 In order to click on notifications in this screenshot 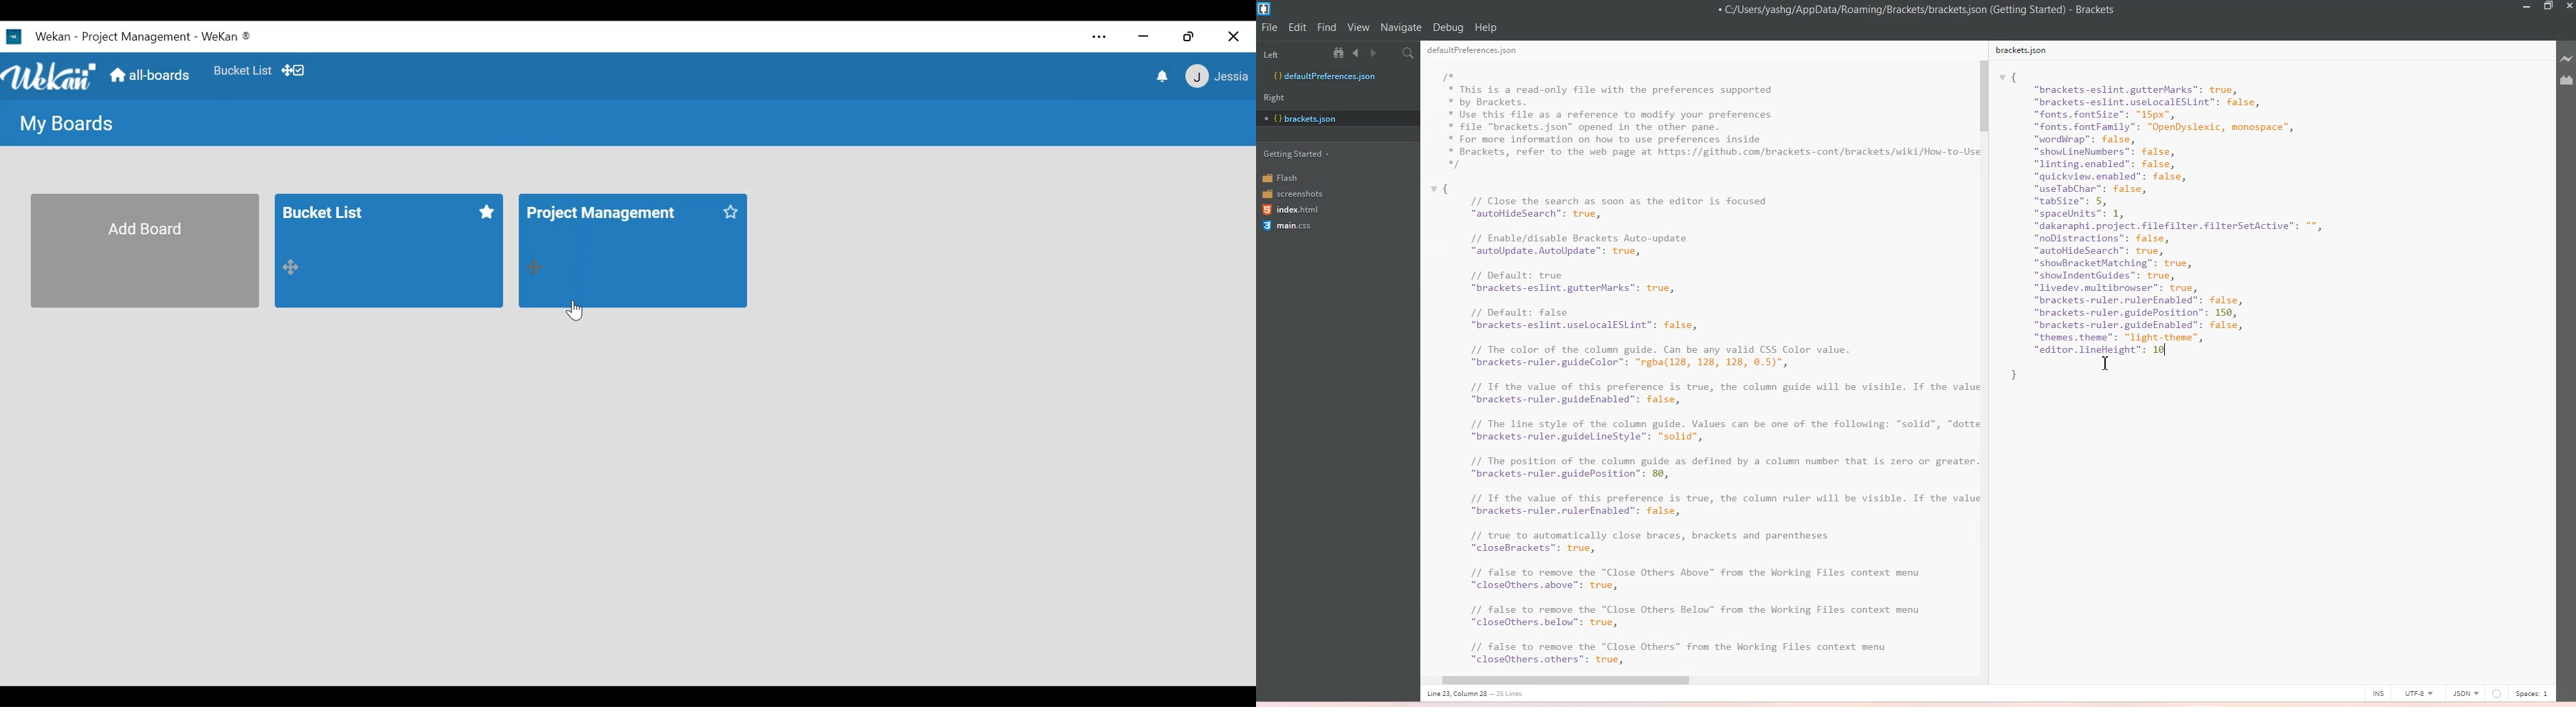, I will do `click(1163, 76)`.